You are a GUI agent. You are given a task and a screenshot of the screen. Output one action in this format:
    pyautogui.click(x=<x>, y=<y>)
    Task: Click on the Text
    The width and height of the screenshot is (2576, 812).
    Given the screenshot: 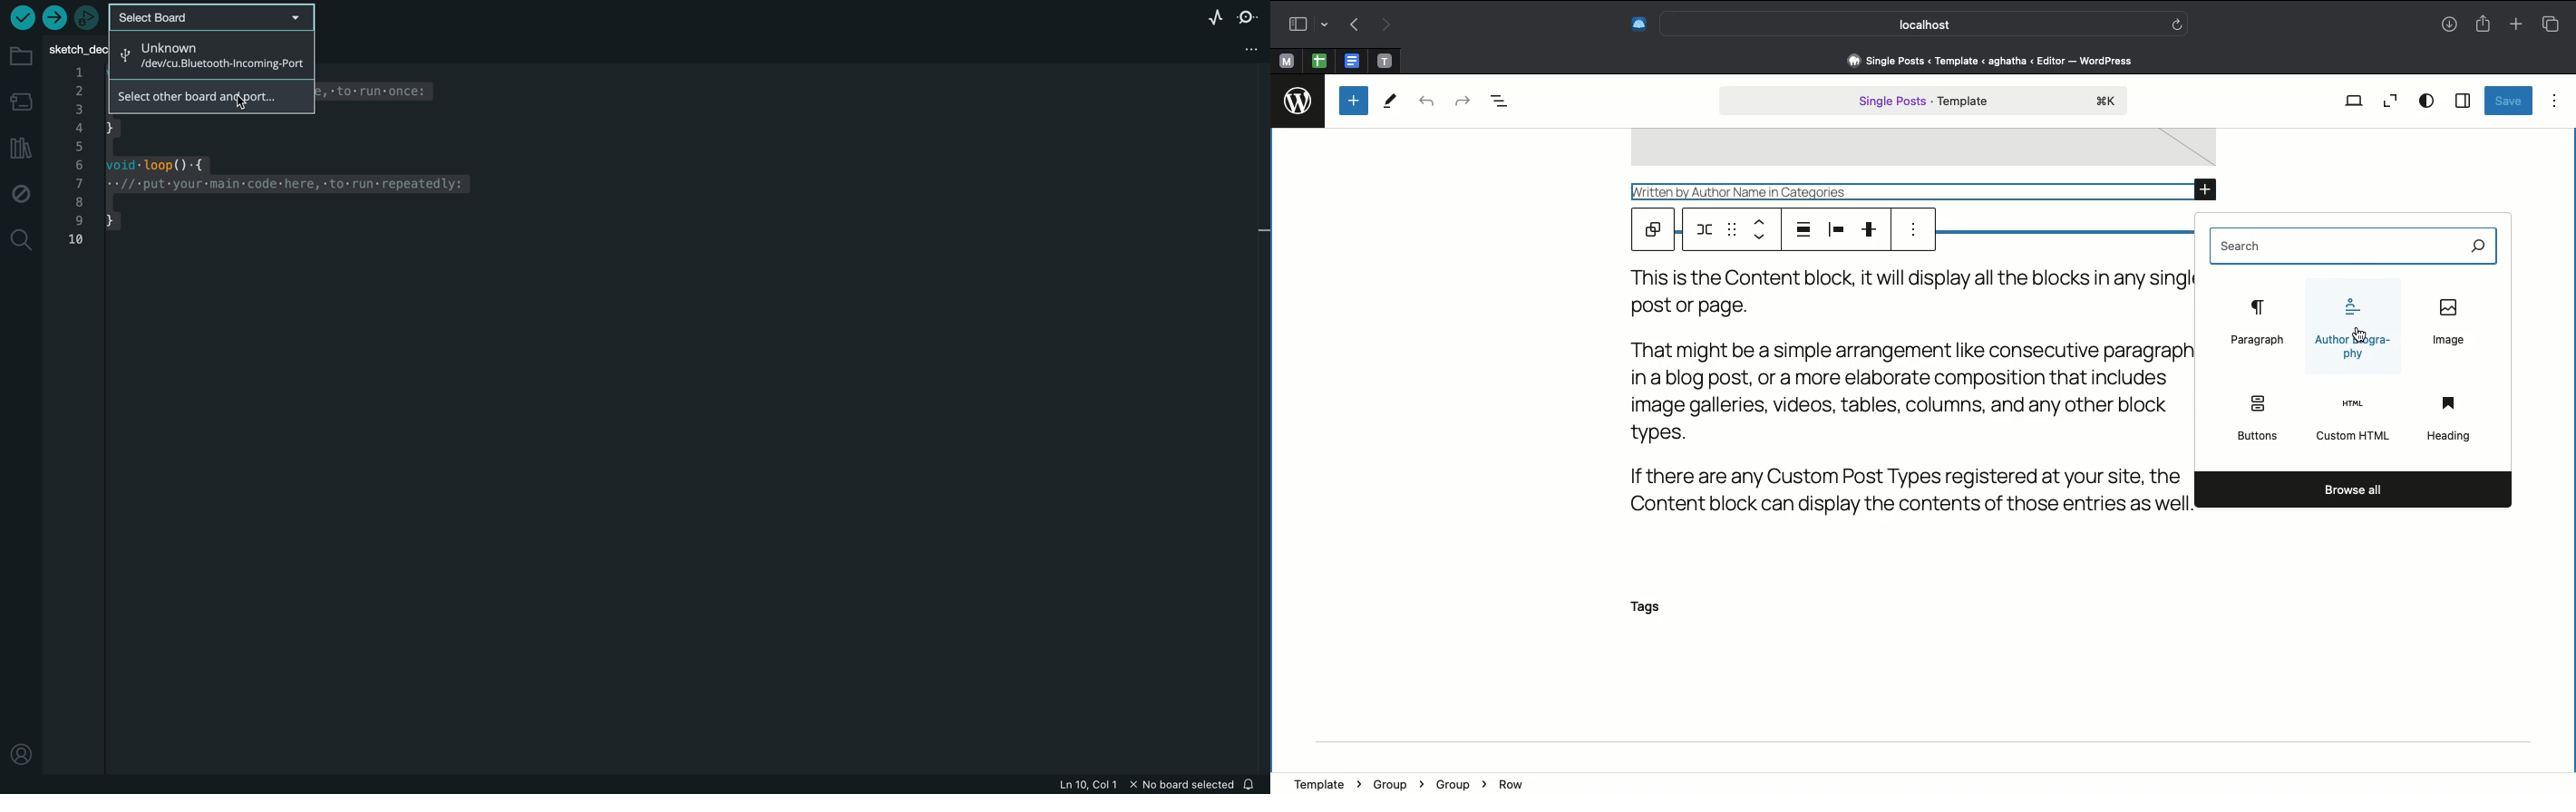 What is the action you would take?
    pyautogui.click(x=1910, y=391)
    